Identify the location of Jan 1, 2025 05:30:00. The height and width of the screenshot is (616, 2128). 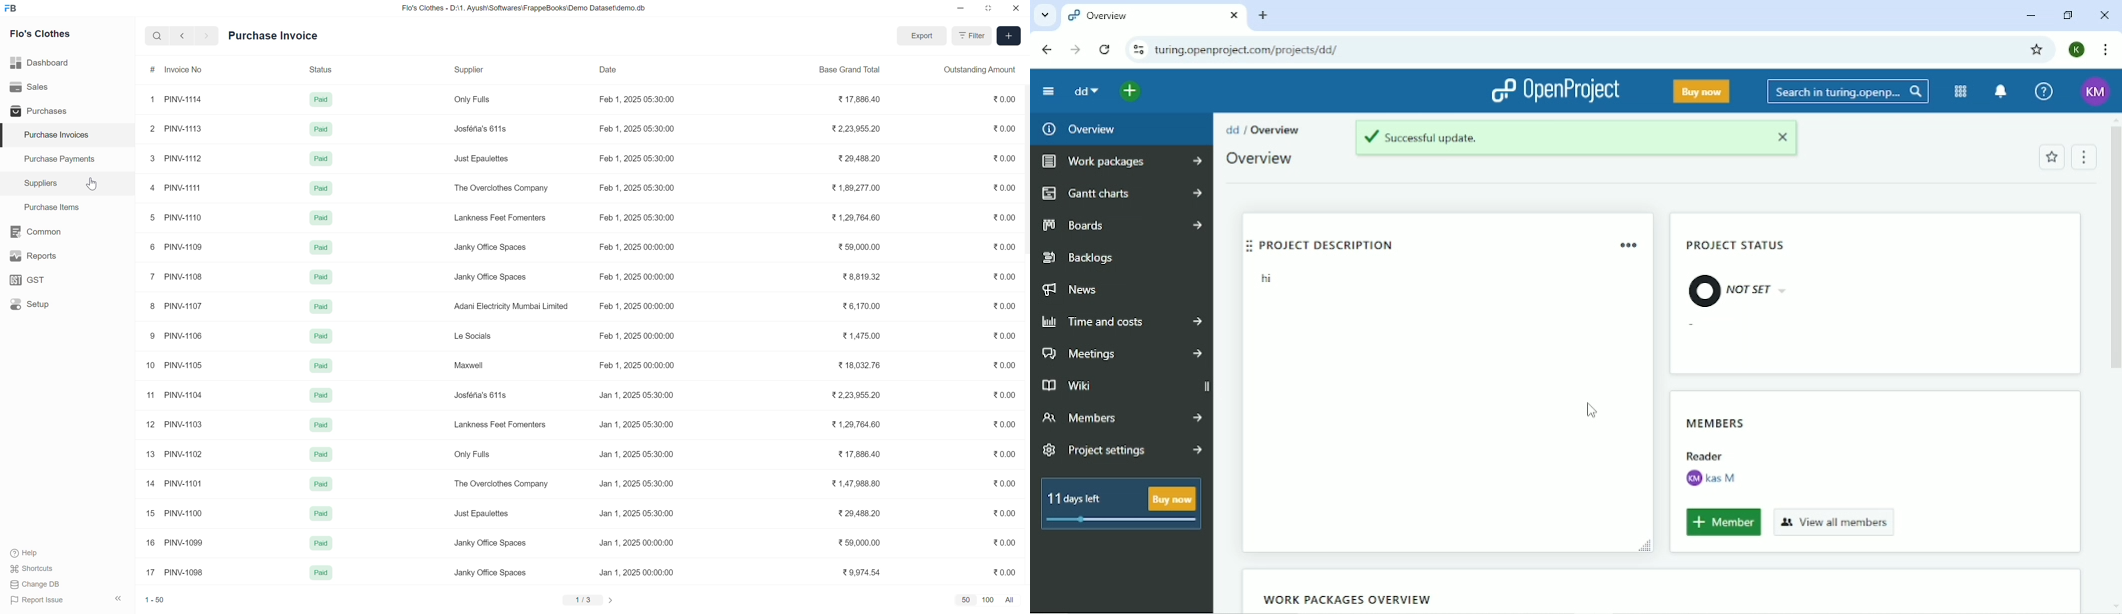
(637, 395).